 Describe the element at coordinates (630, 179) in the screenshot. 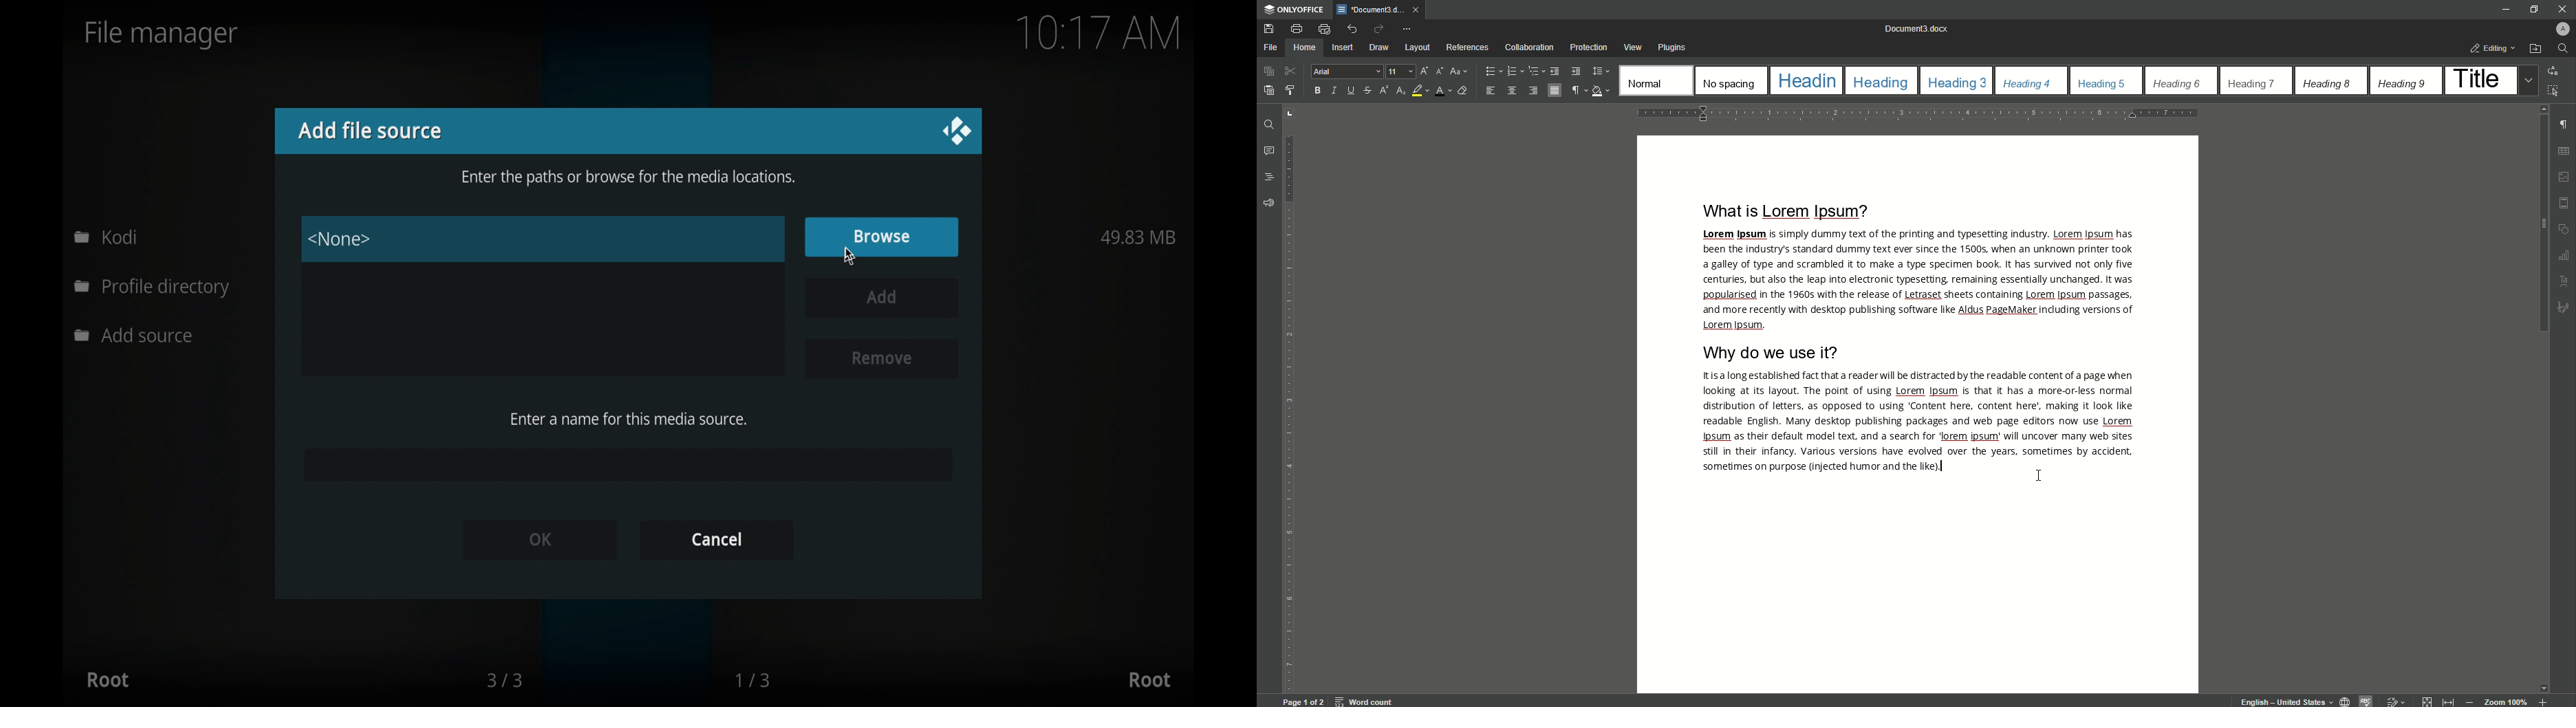

I see `enter the paths or browse ` at that location.